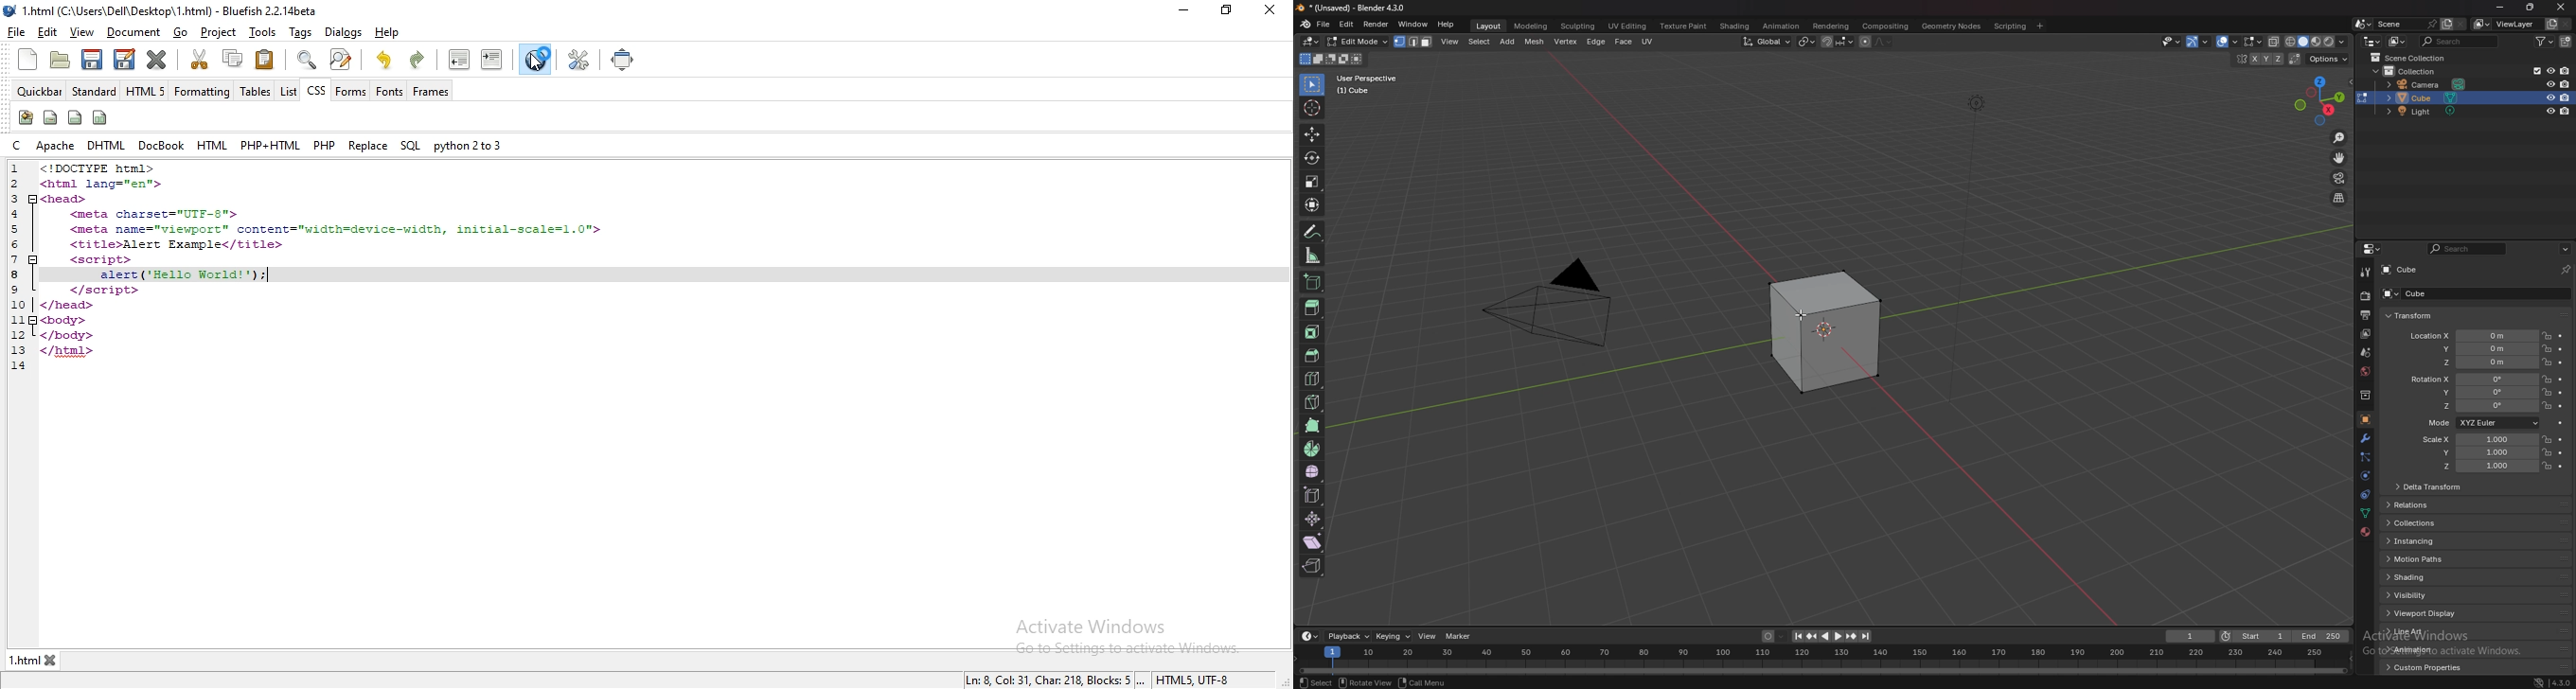 This screenshot has width=2576, height=700. What do you see at coordinates (2430, 668) in the screenshot?
I see `custom properties` at bounding box center [2430, 668].